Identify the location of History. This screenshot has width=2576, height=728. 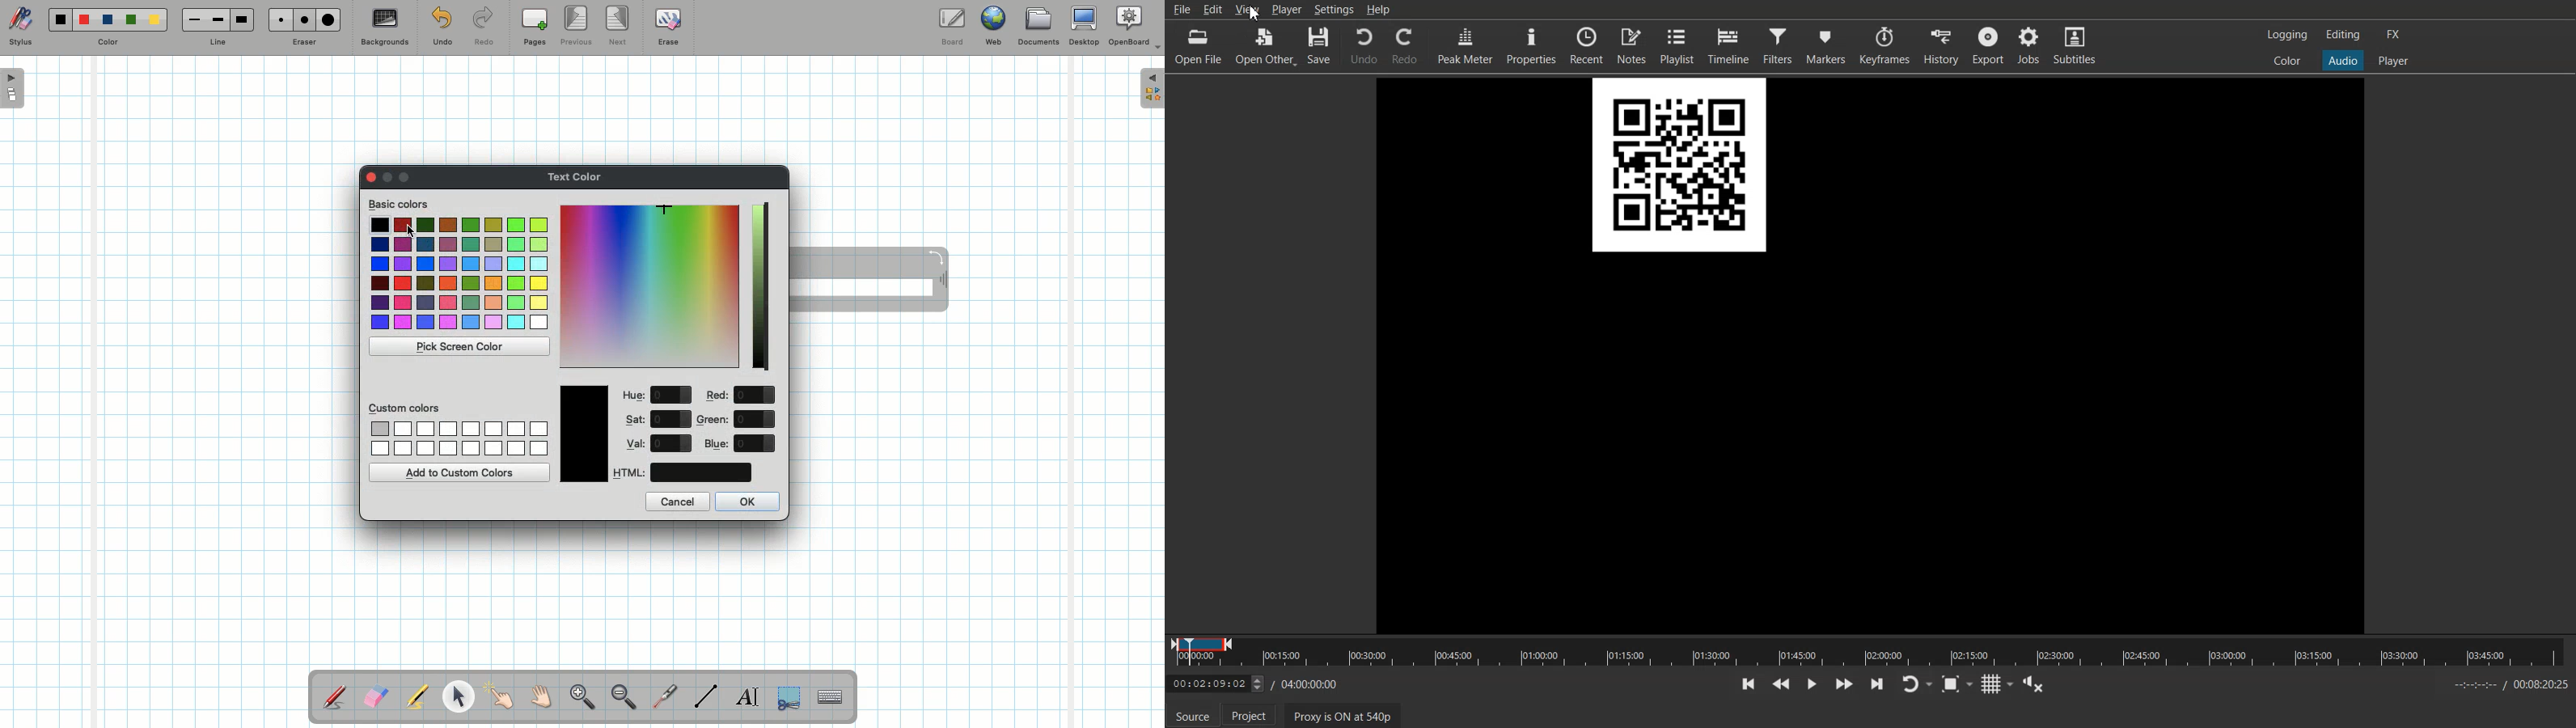
(1940, 46).